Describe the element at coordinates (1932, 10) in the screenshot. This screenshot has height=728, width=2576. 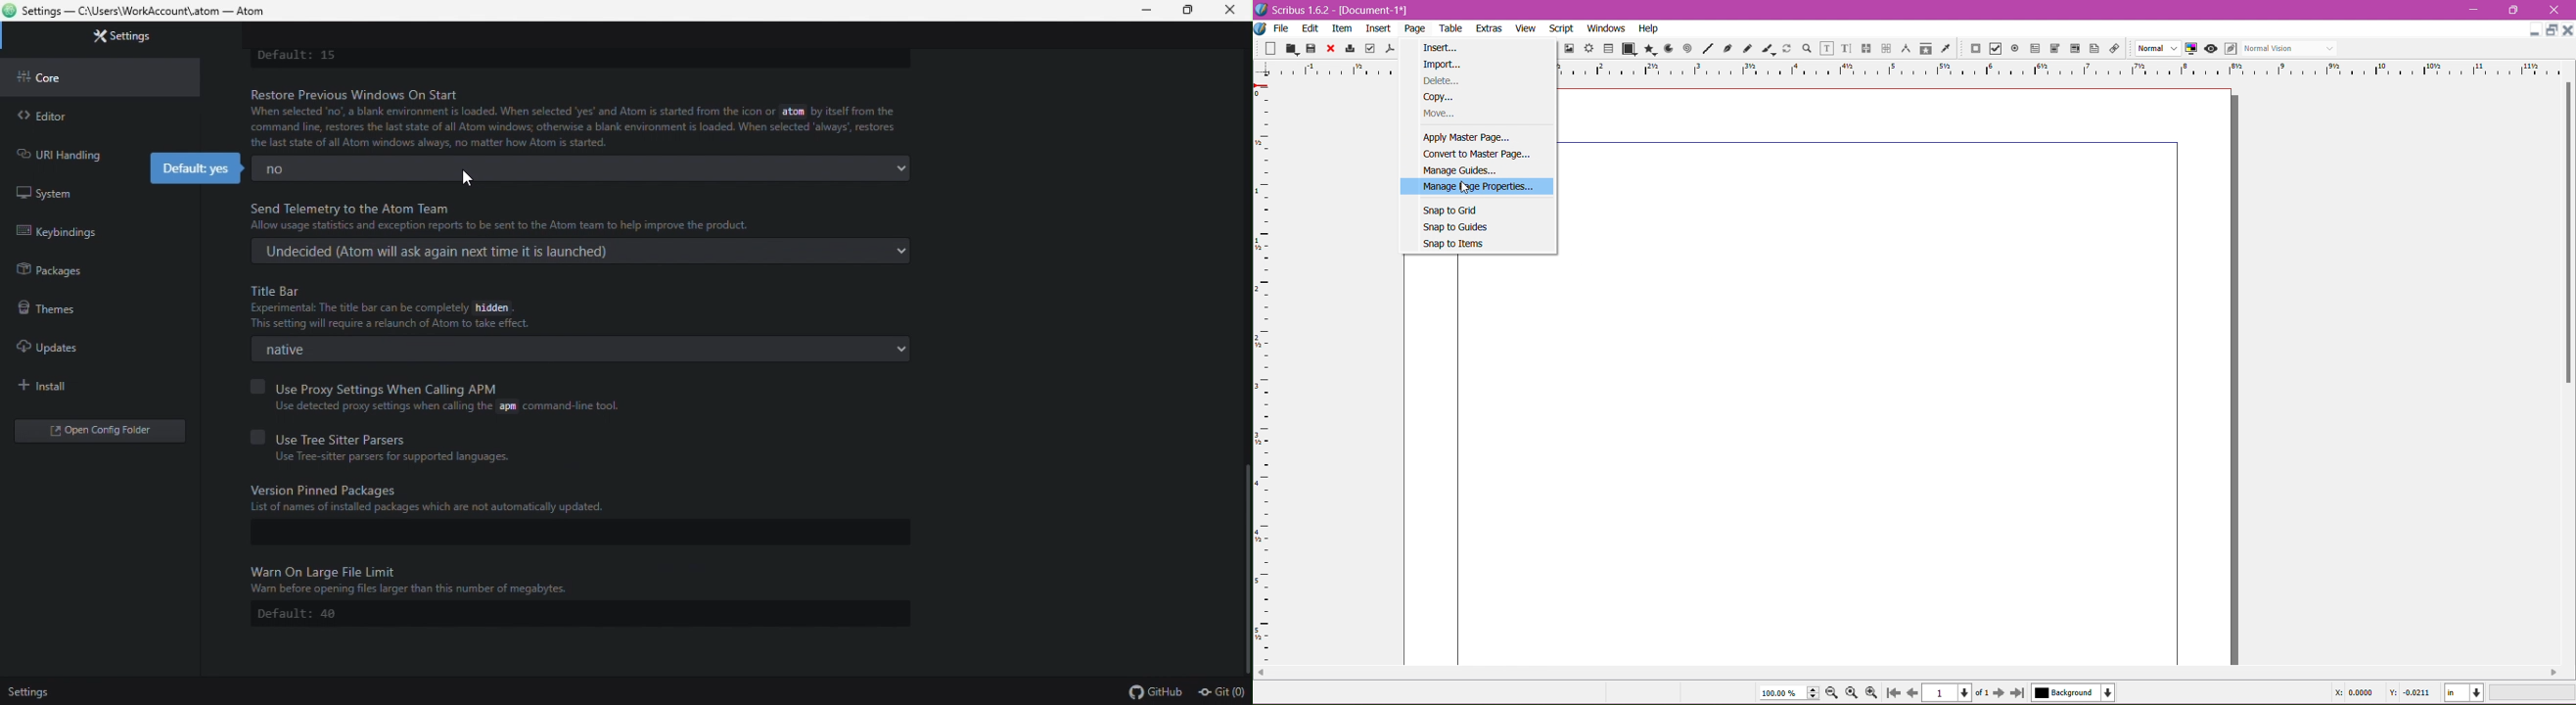
I see `Title Bar color change on click` at that location.